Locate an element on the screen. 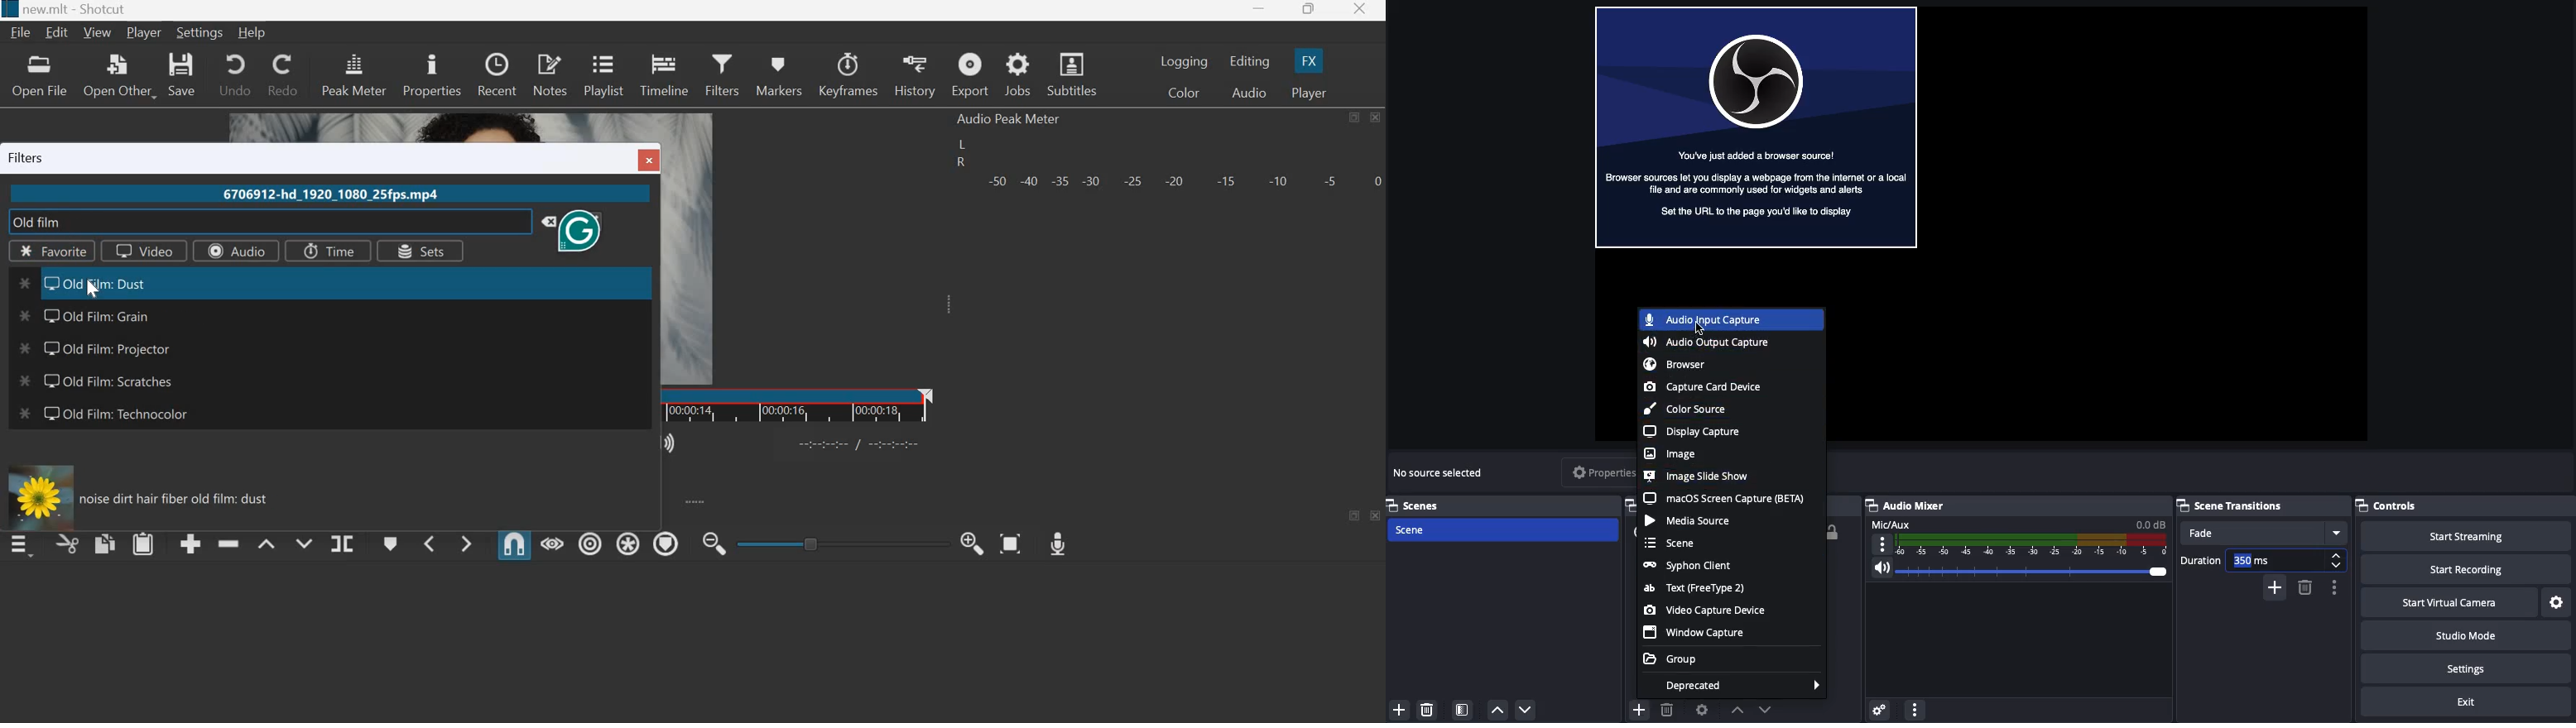 This screenshot has width=2576, height=728. Video is located at coordinates (138, 251).